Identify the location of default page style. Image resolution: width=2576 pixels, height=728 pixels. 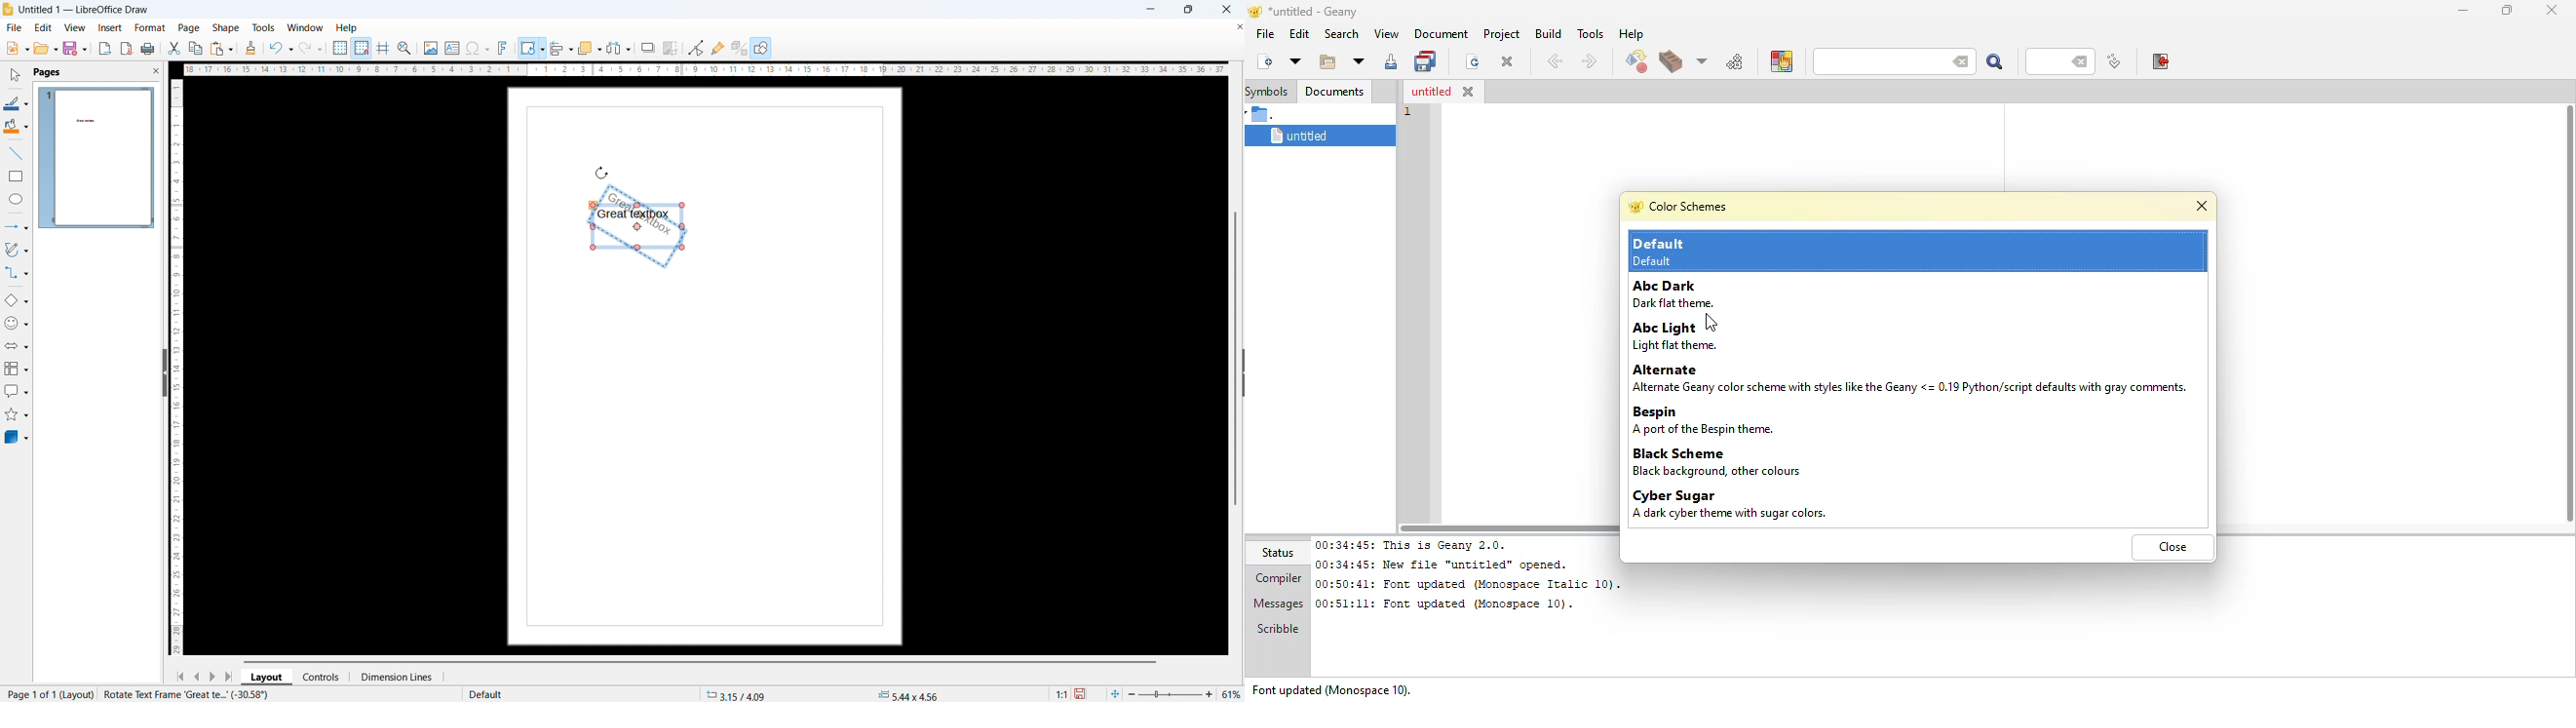
(484, 694).